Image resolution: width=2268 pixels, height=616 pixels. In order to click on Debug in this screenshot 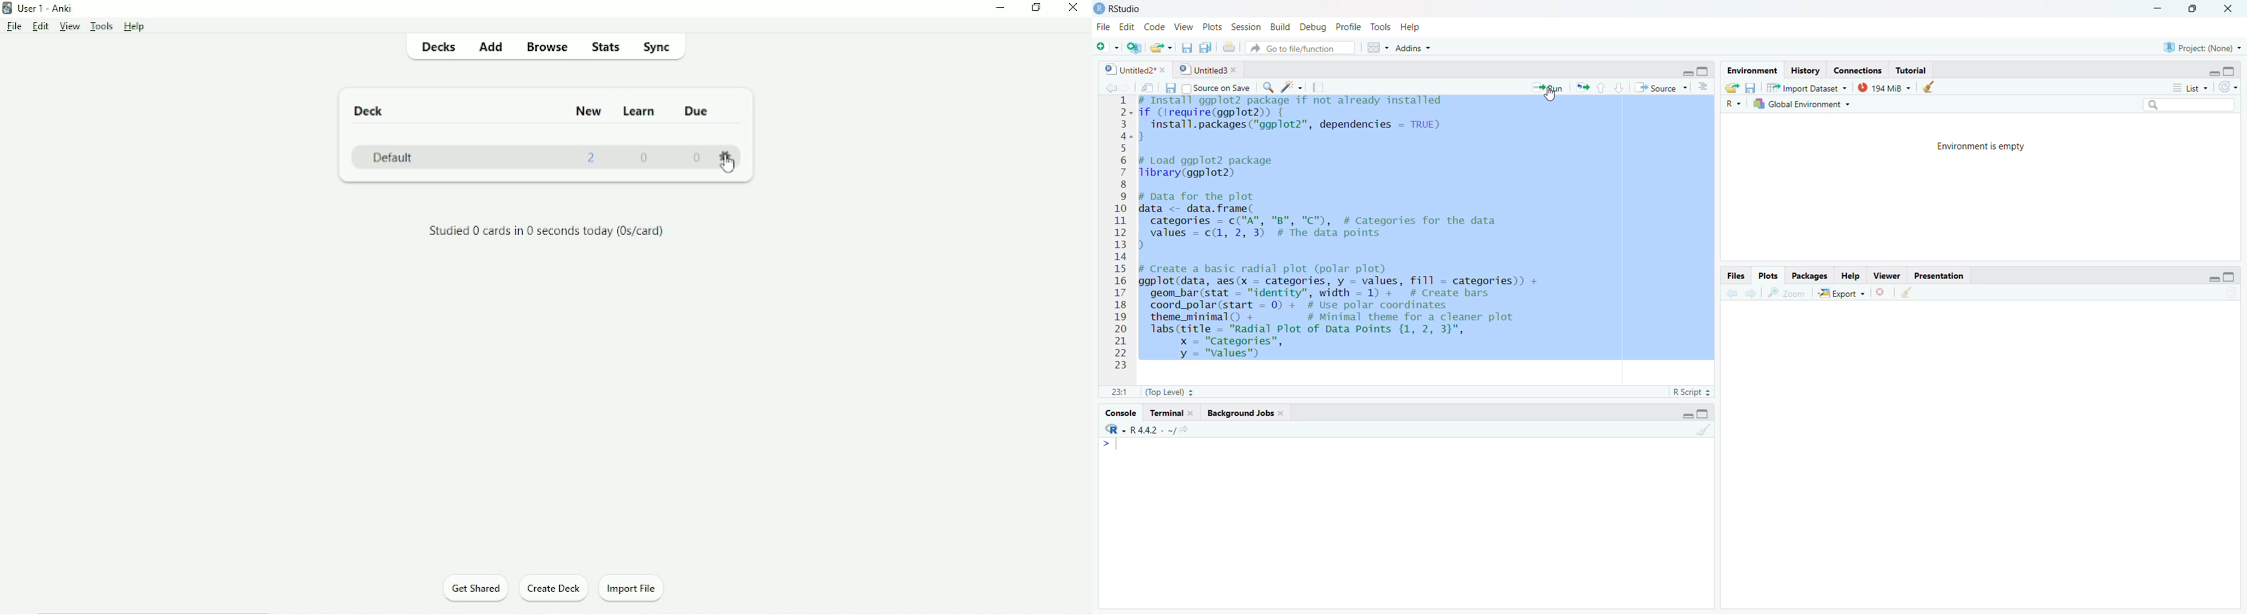, I will do `click(1312, 28)`.